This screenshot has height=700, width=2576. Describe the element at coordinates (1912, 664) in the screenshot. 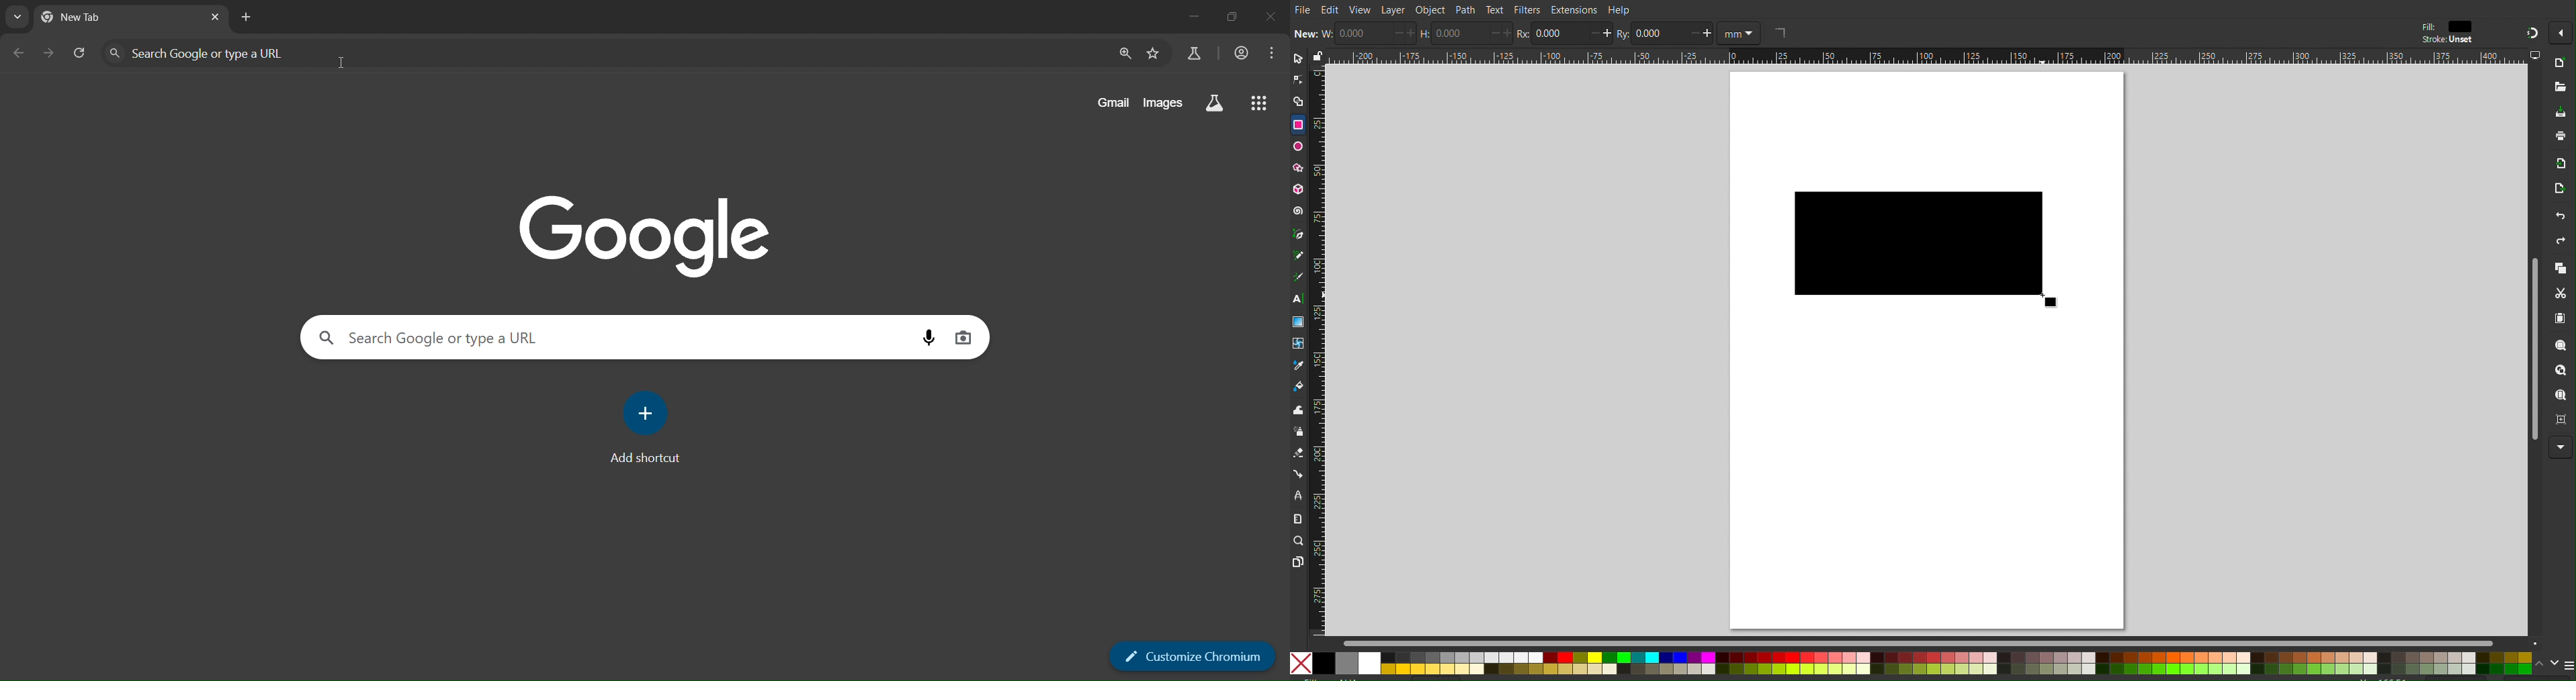

I see `Color Options` at that location.